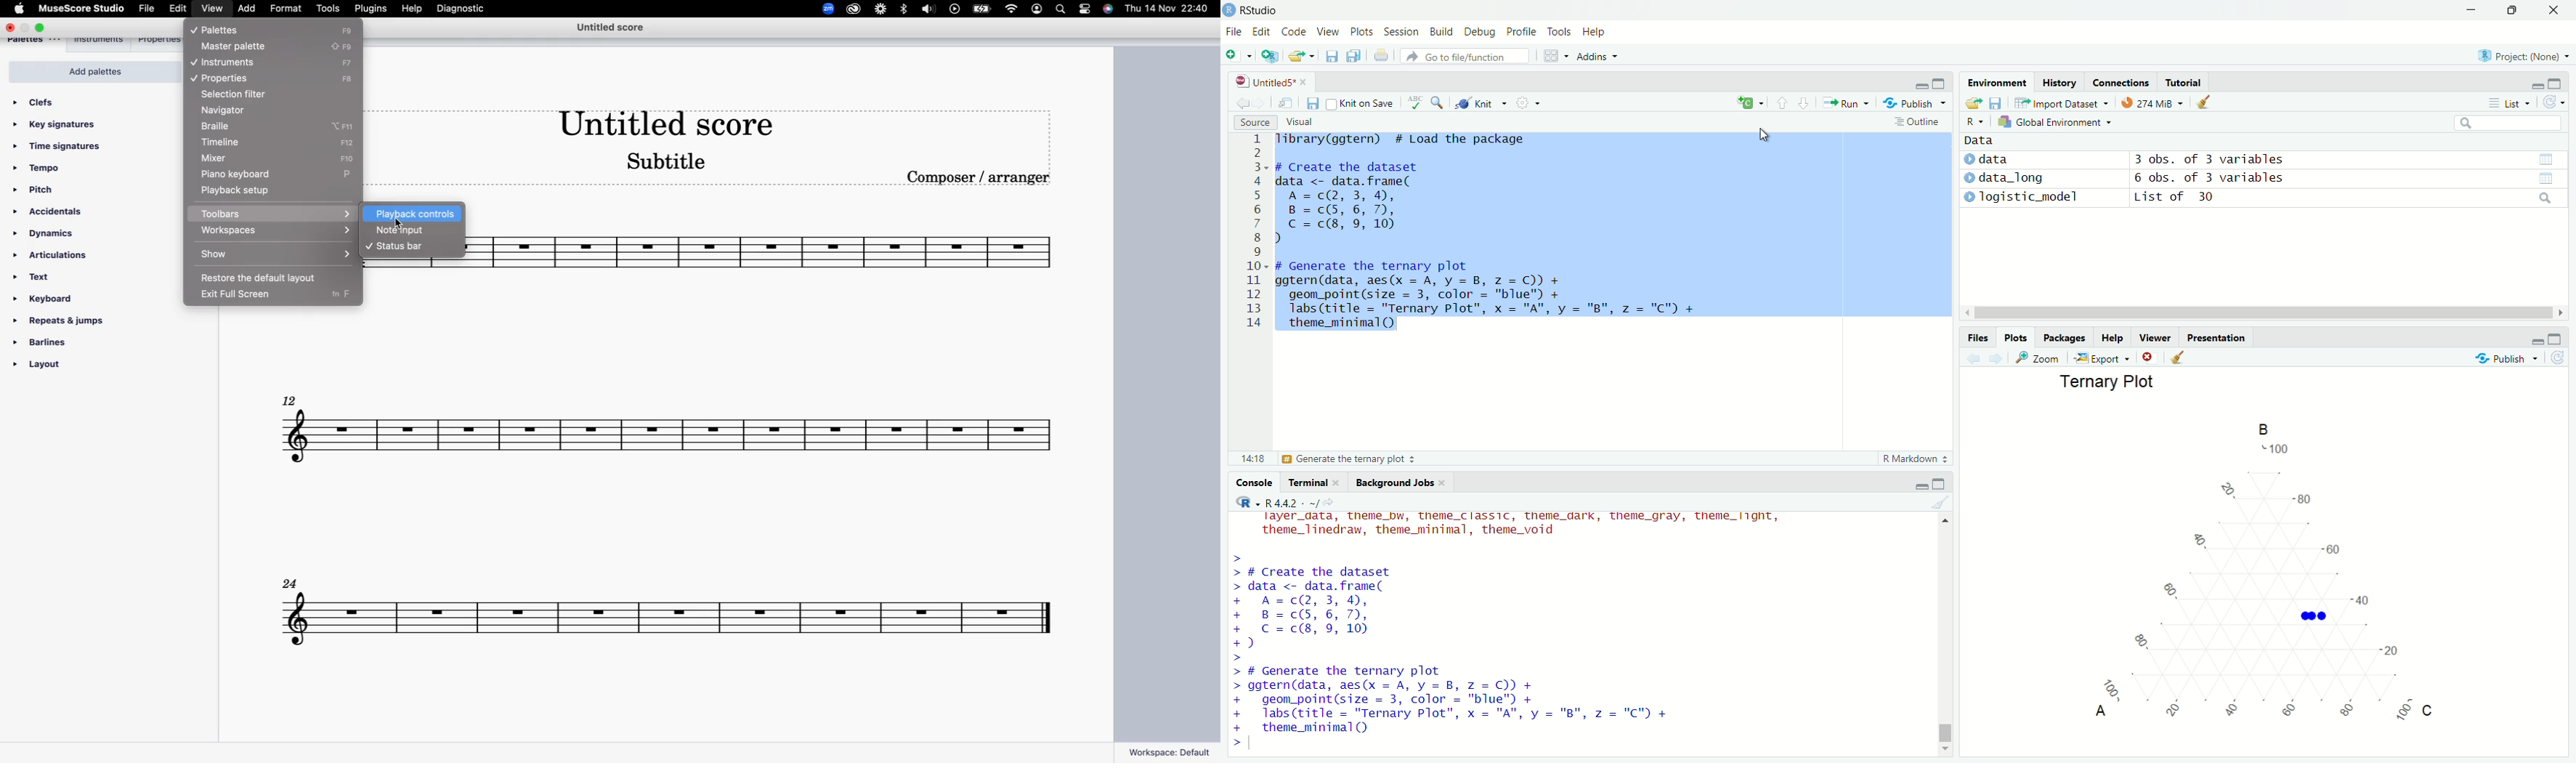 This screenshot has height=784, width=2576. What do you see at coordinates (2554, 105) in the screenshot?
I see `refresh` at bounding box center [2554, 105].